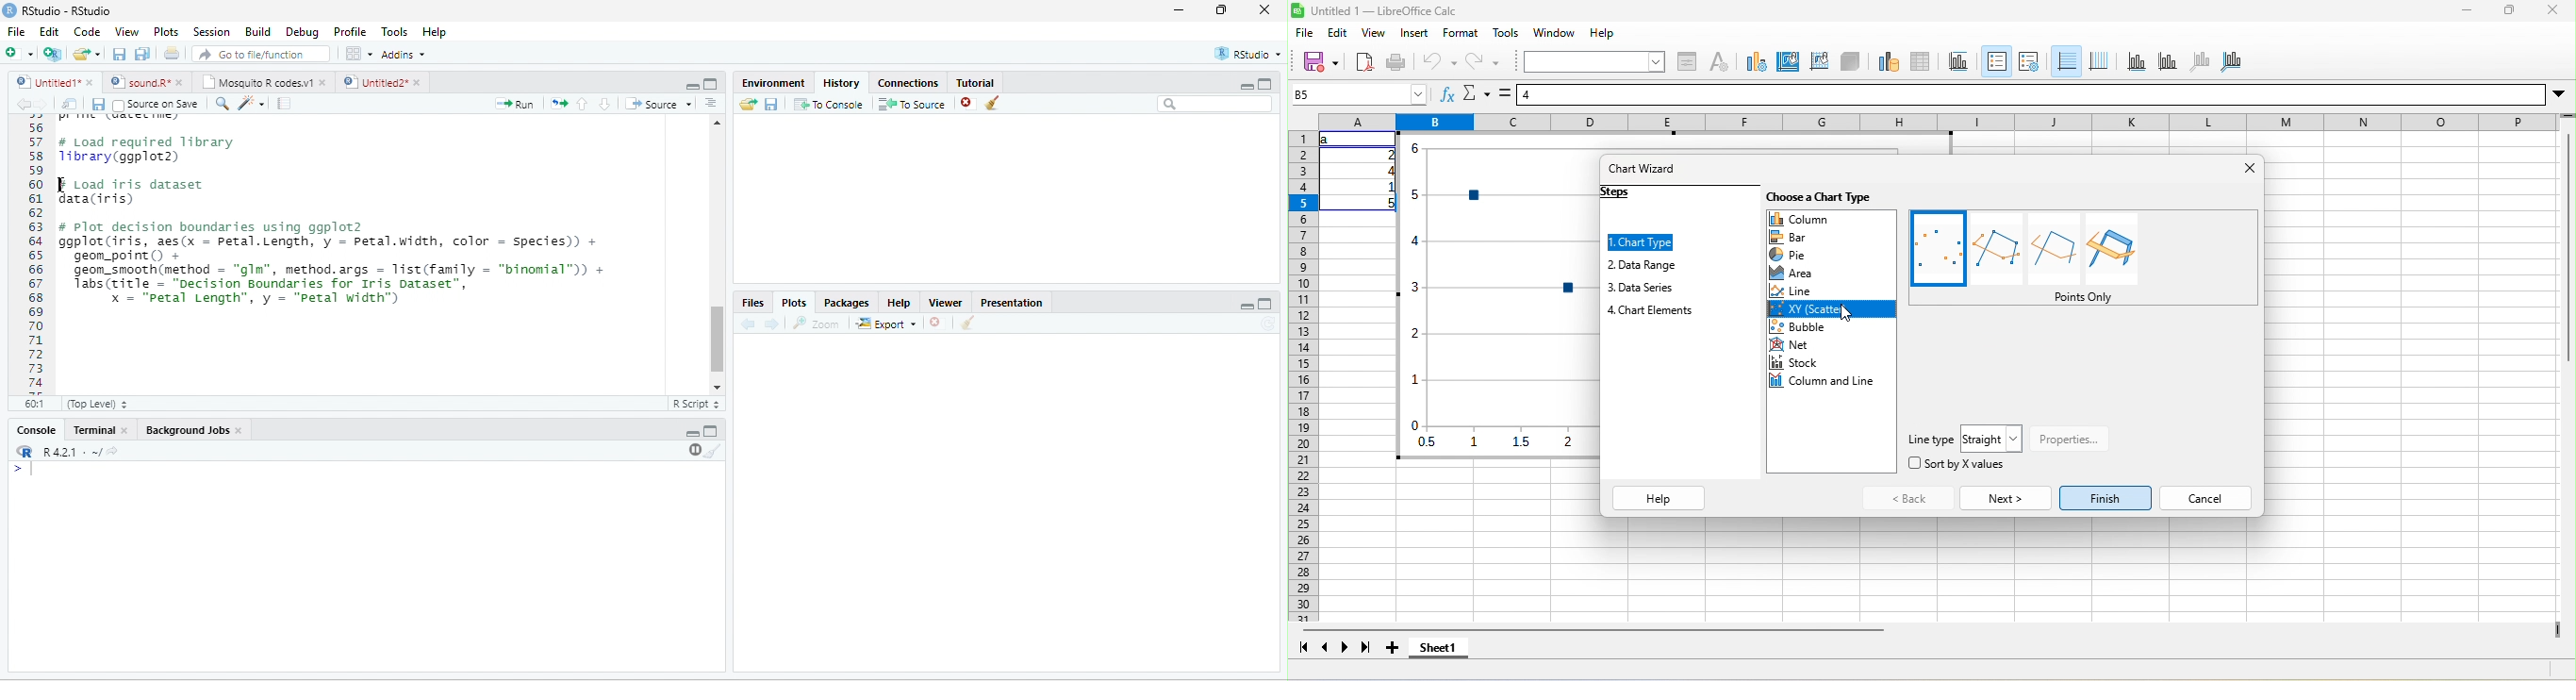 Image resolution: width=2576 pixels, height=700 pixels. I want to click on close, so click(420, 82).